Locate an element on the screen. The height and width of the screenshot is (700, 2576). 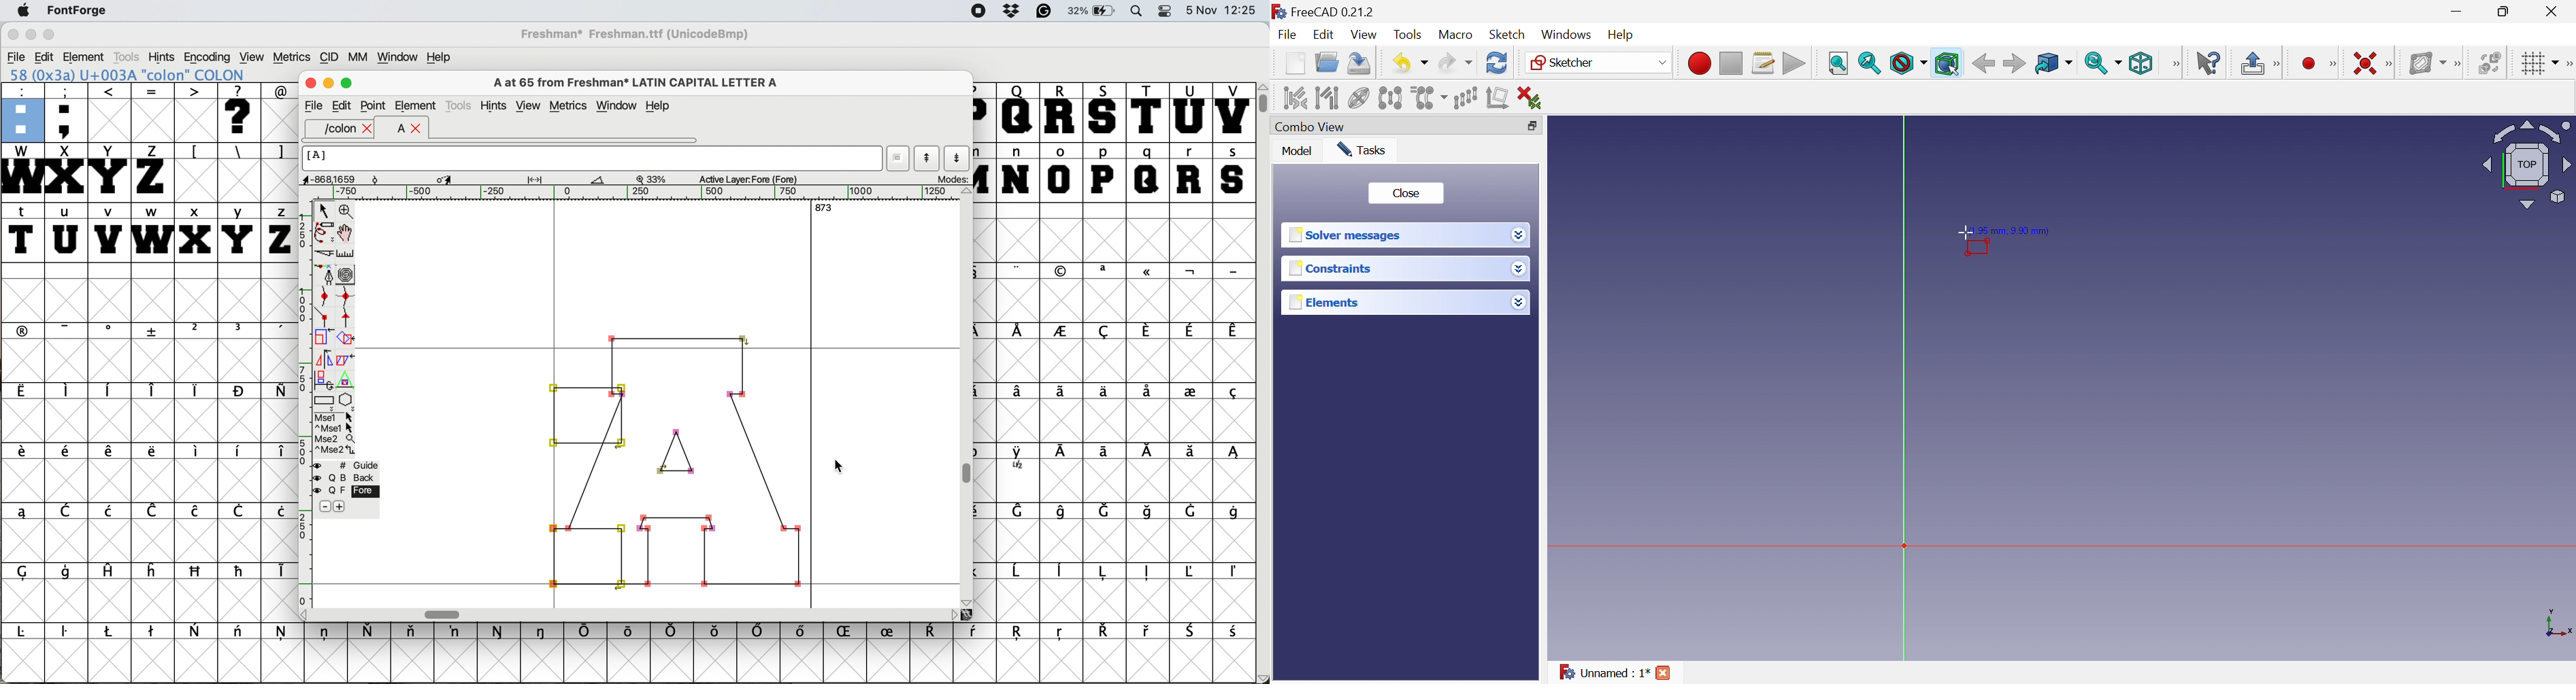
Execute macro is located at coordinates (1794, 64).